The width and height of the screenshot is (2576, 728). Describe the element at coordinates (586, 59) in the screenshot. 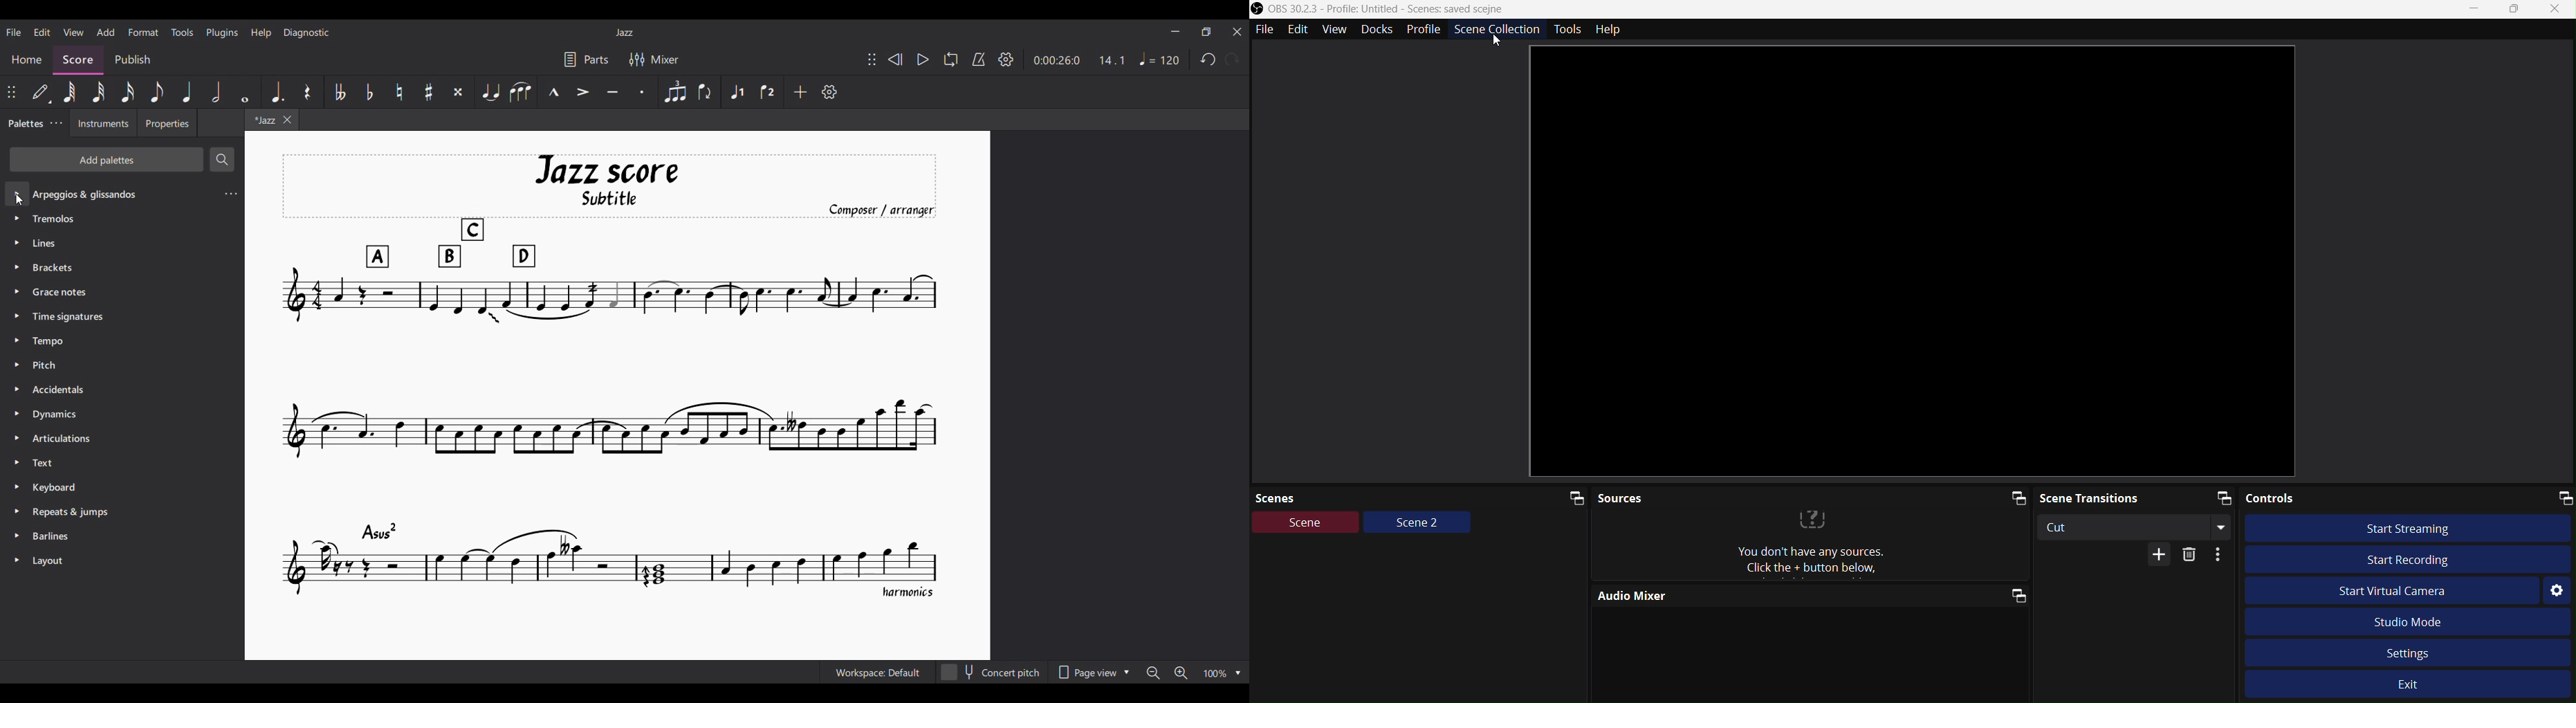

I see `Parts settings` at that location.